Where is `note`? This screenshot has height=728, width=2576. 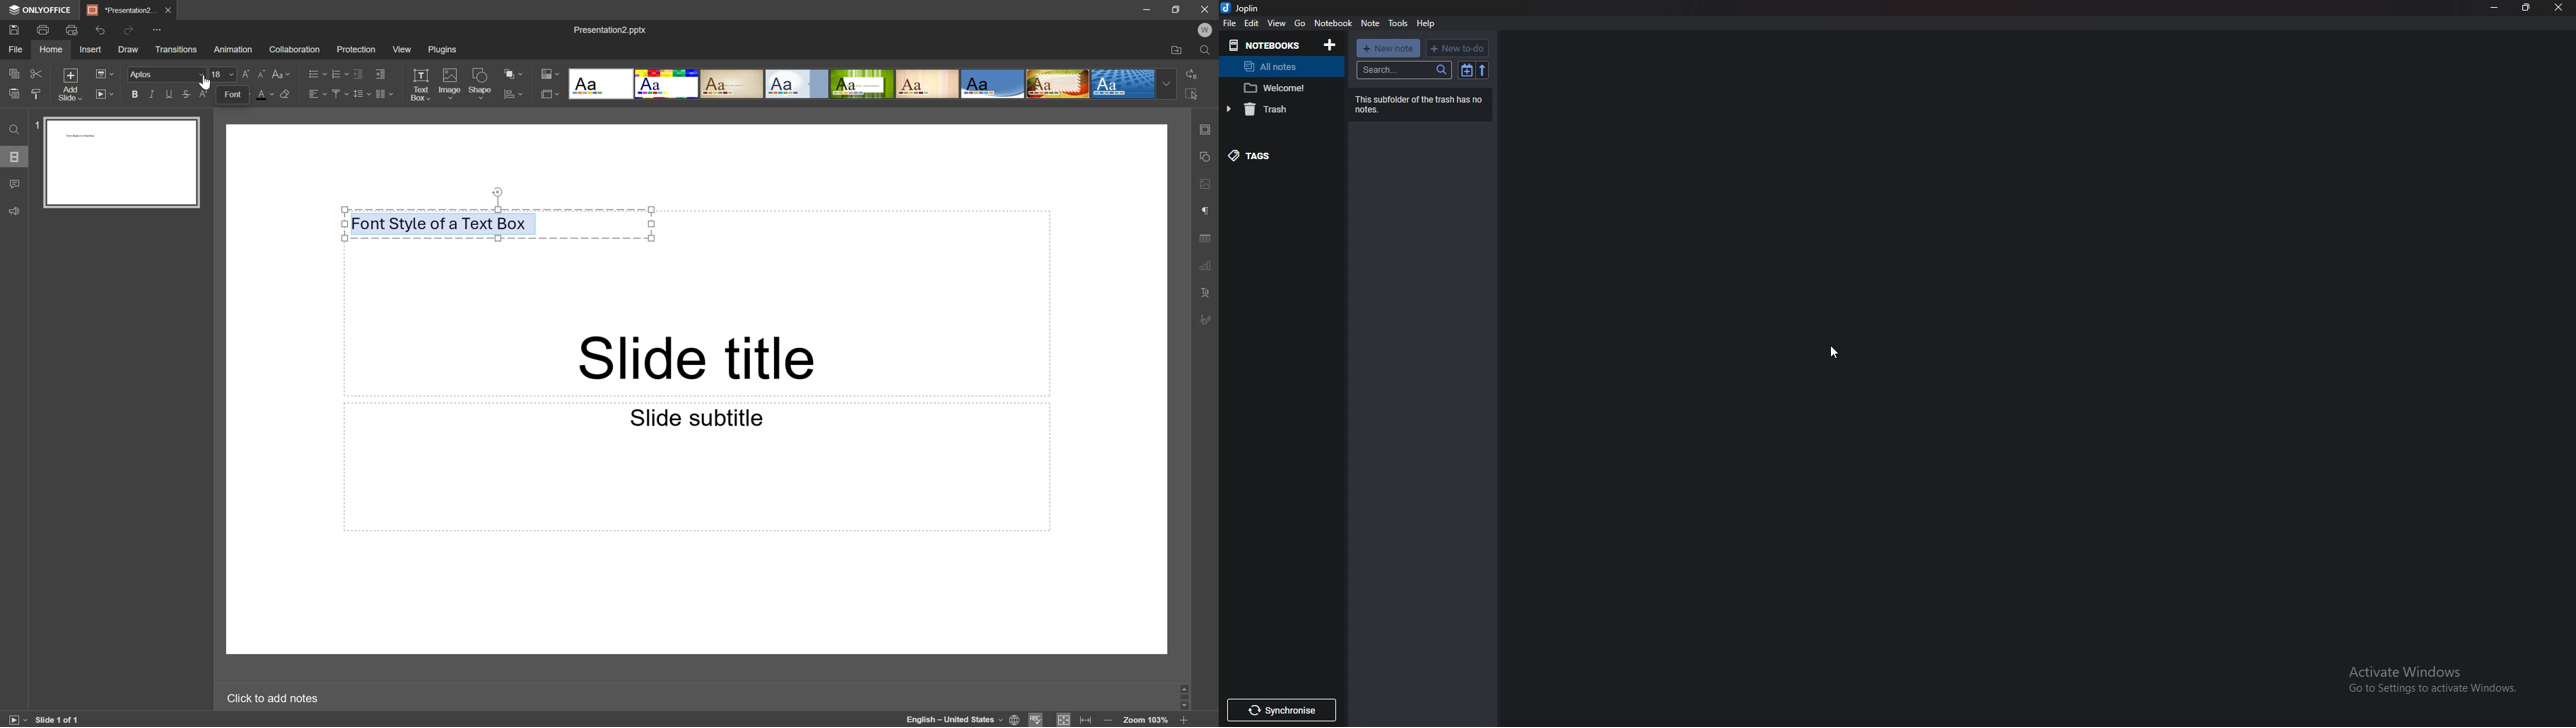
note is located at coordinates (1278, 88).